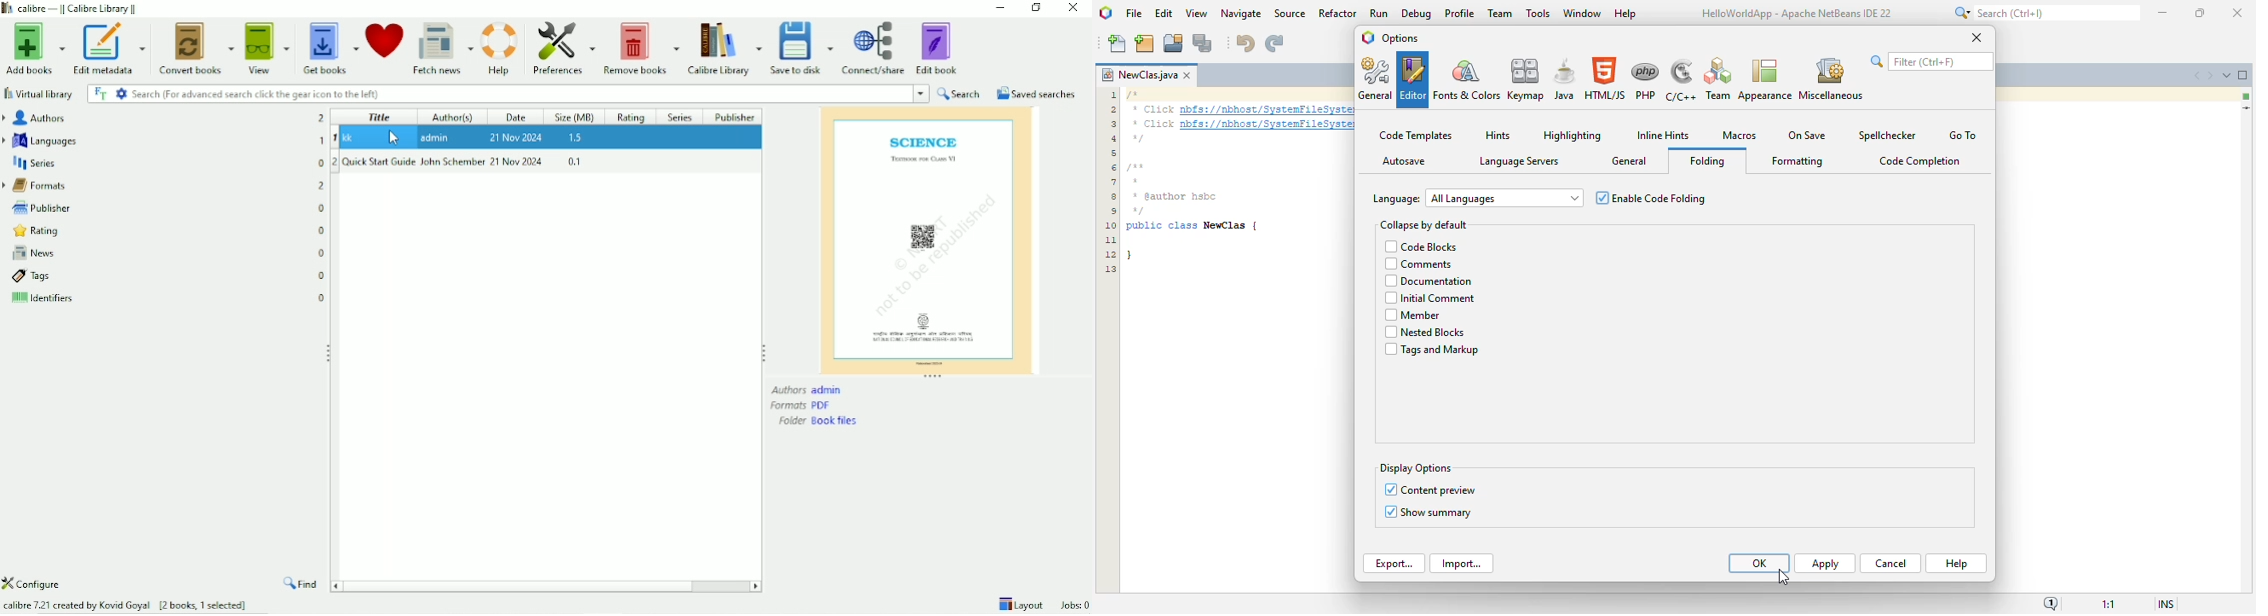  What do you see at coordinates (875, 49) in the screenshot?
I see `Connect/share` at bounding box center [875, 49].